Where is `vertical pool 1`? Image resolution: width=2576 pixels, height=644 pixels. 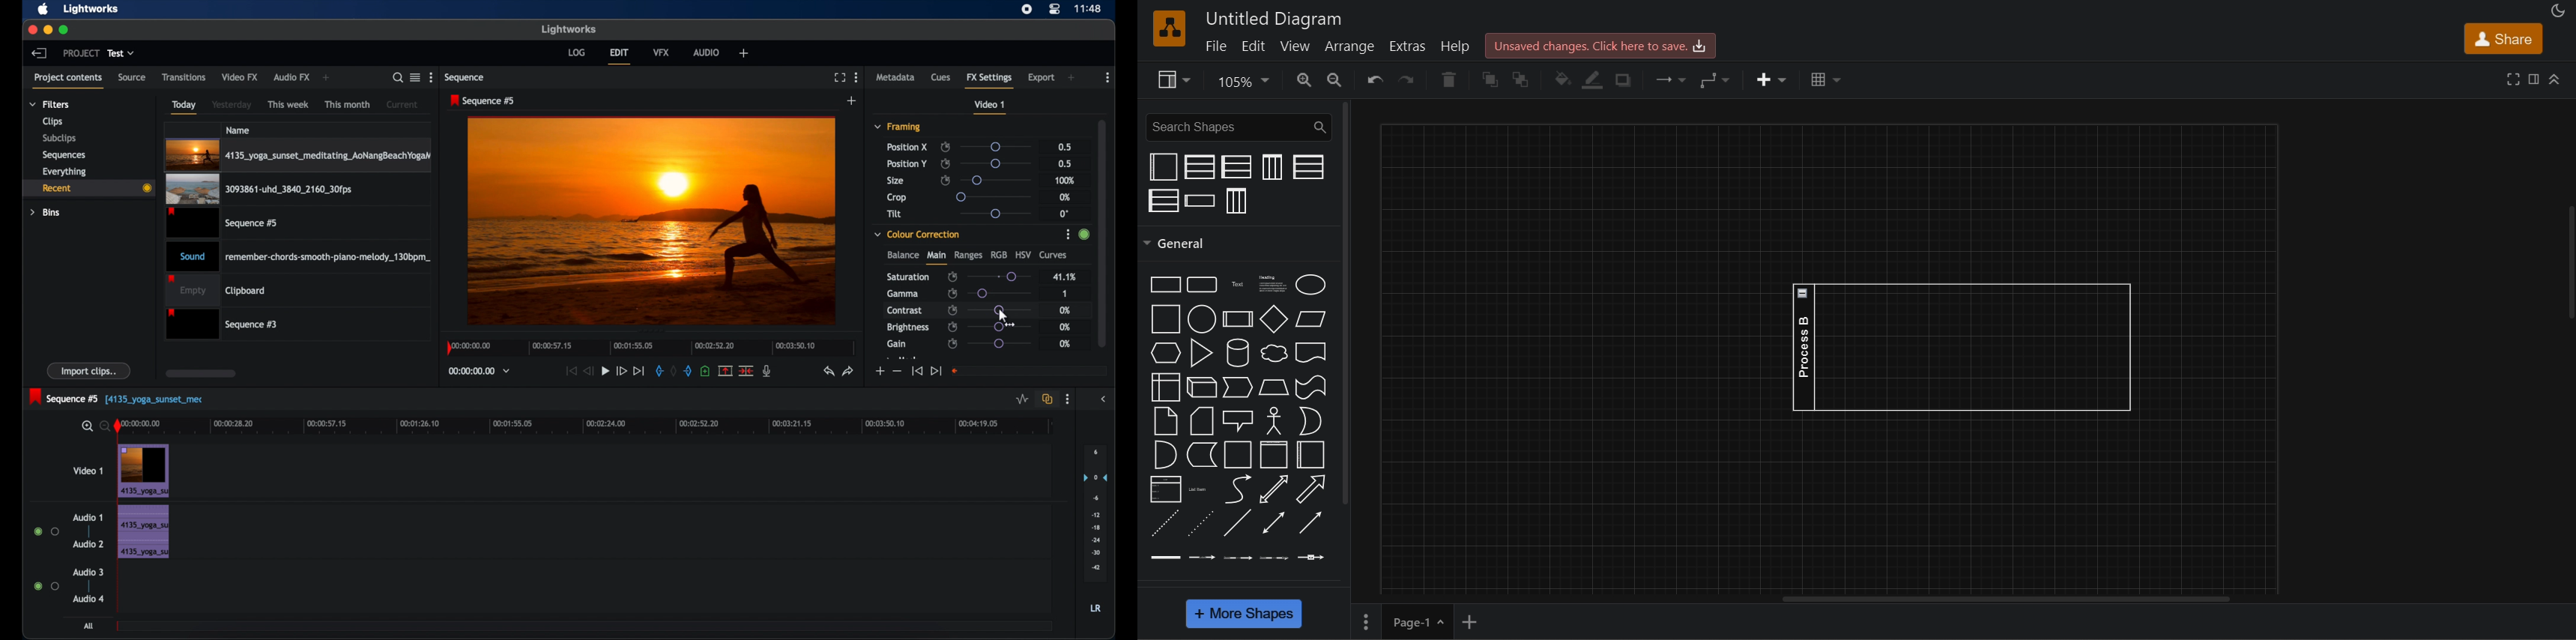
vertical pool 1 is located at coordinates (1271, 167).